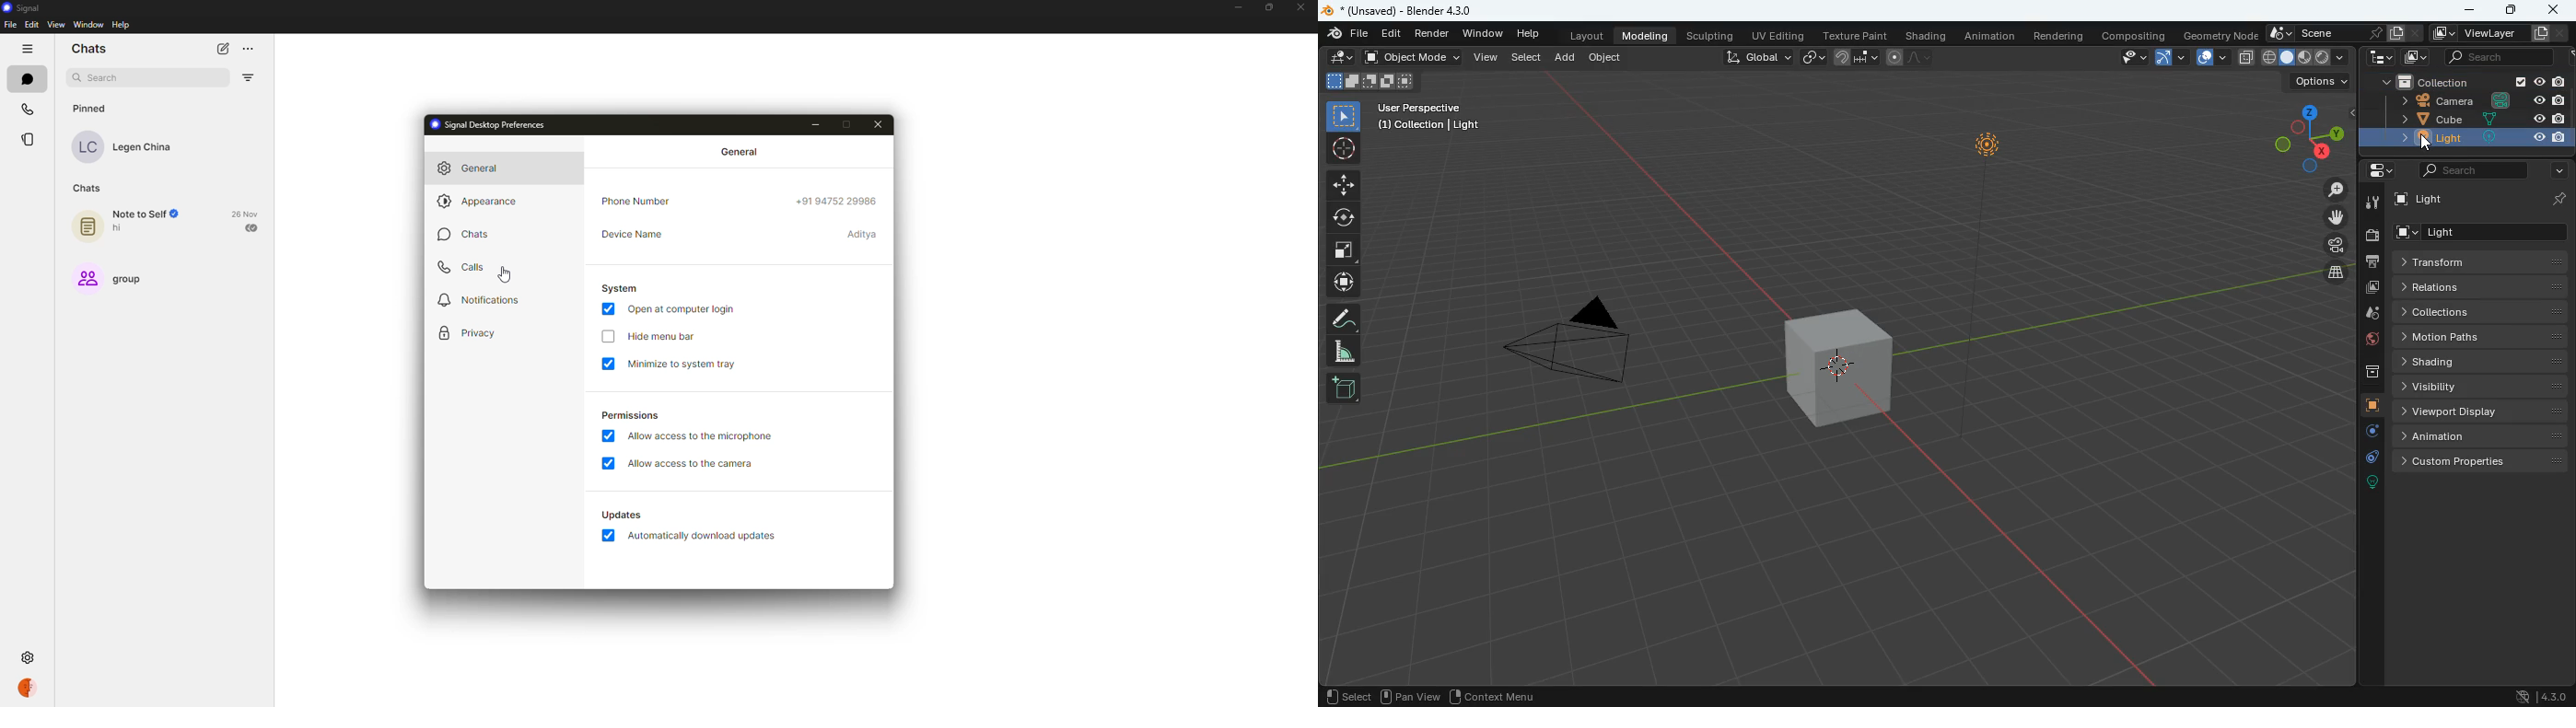  I want to click on search, so click(2500, 56).